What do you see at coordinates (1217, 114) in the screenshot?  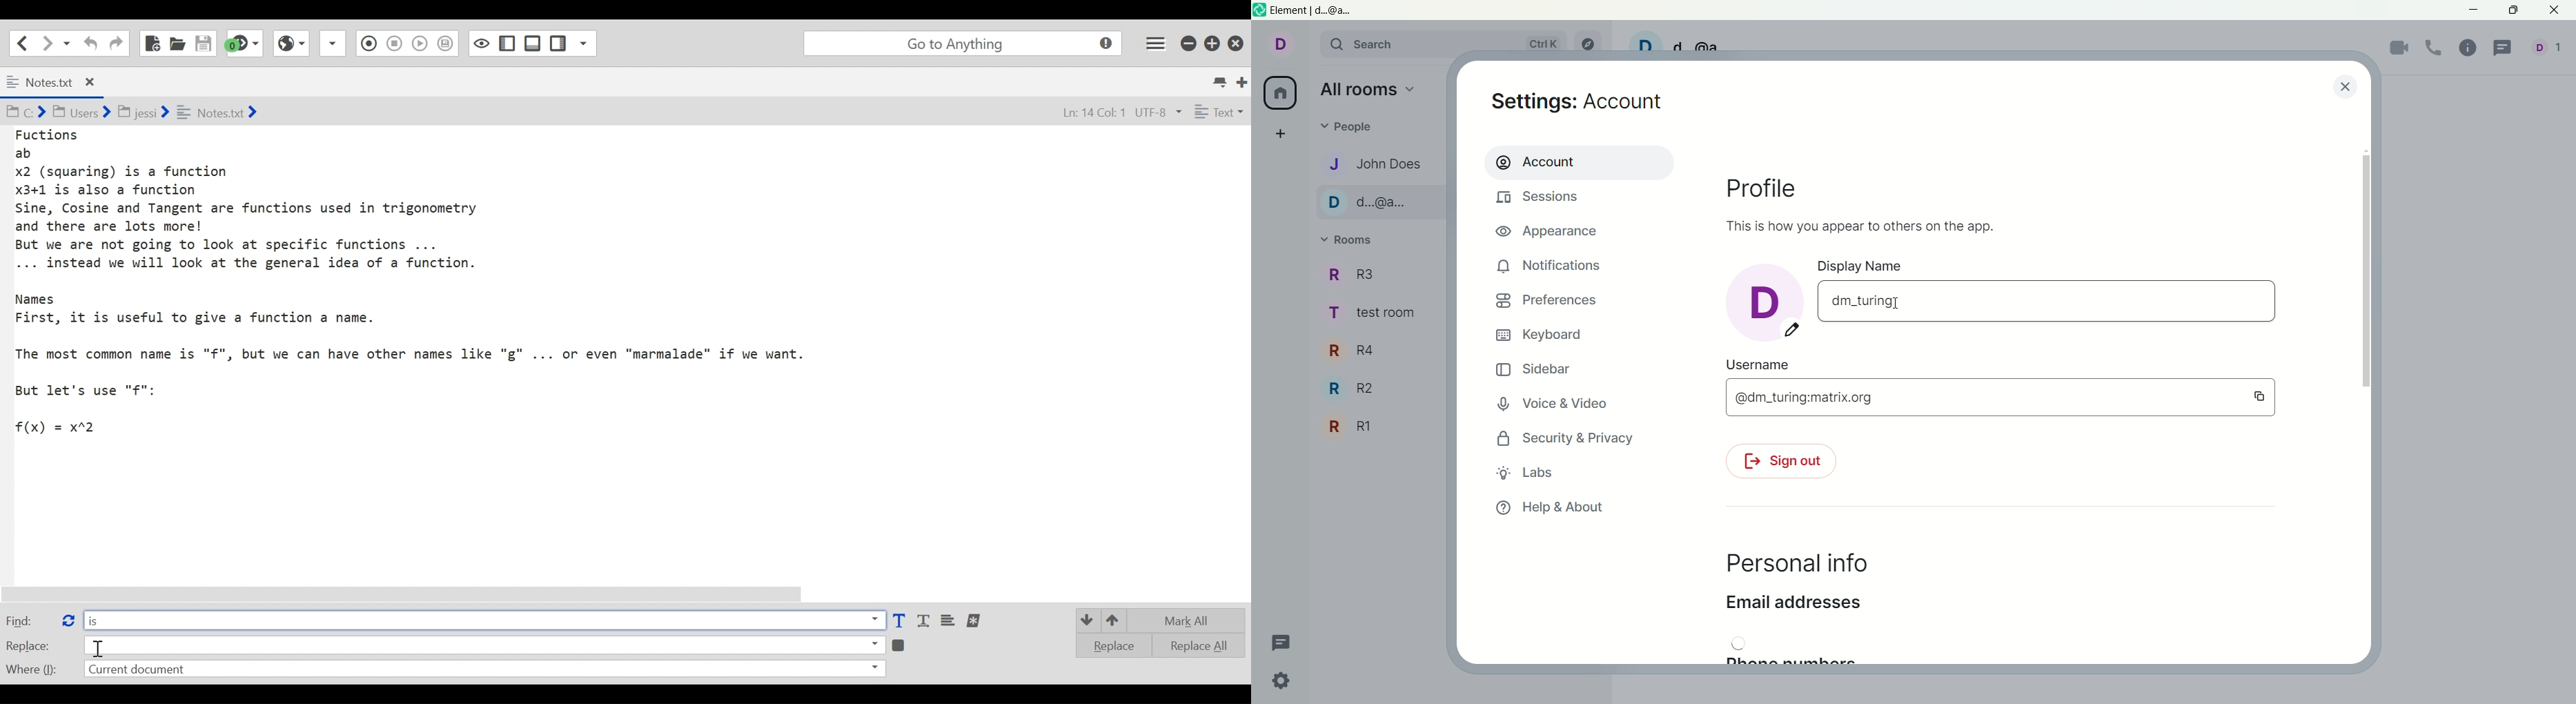 I see `File Type` at bounding box center [1217, 114].